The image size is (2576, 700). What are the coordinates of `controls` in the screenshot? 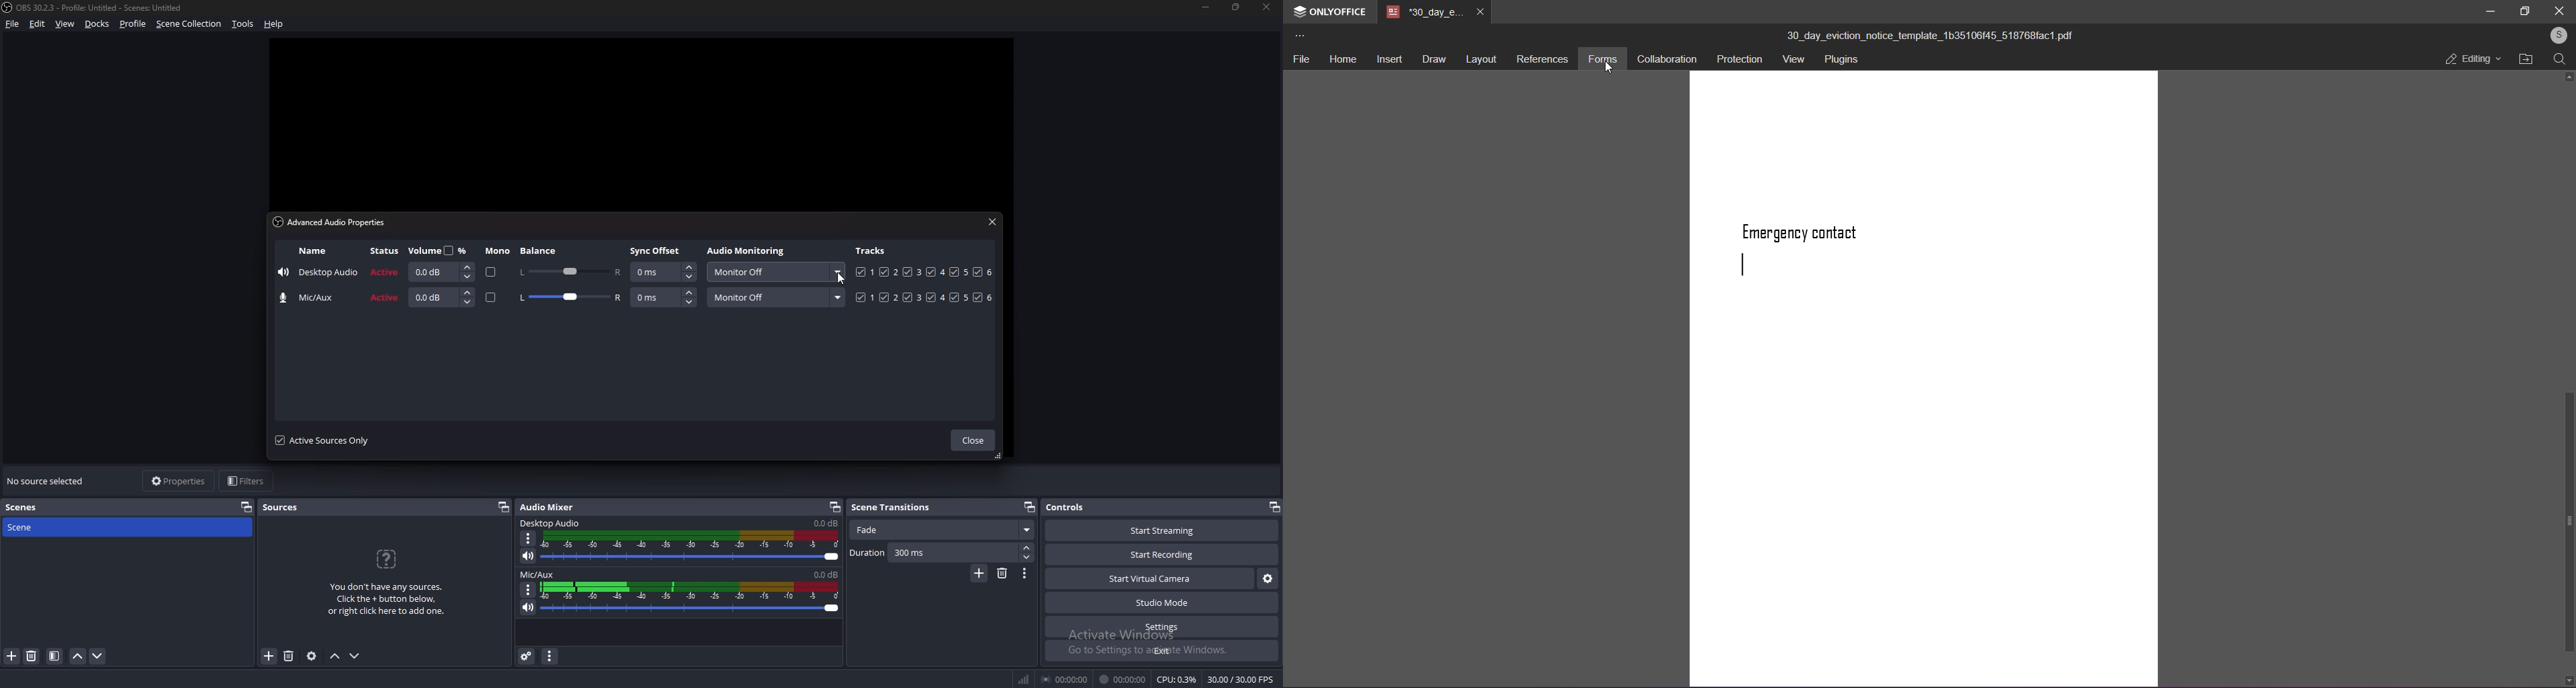 It's located at (1075, 507).